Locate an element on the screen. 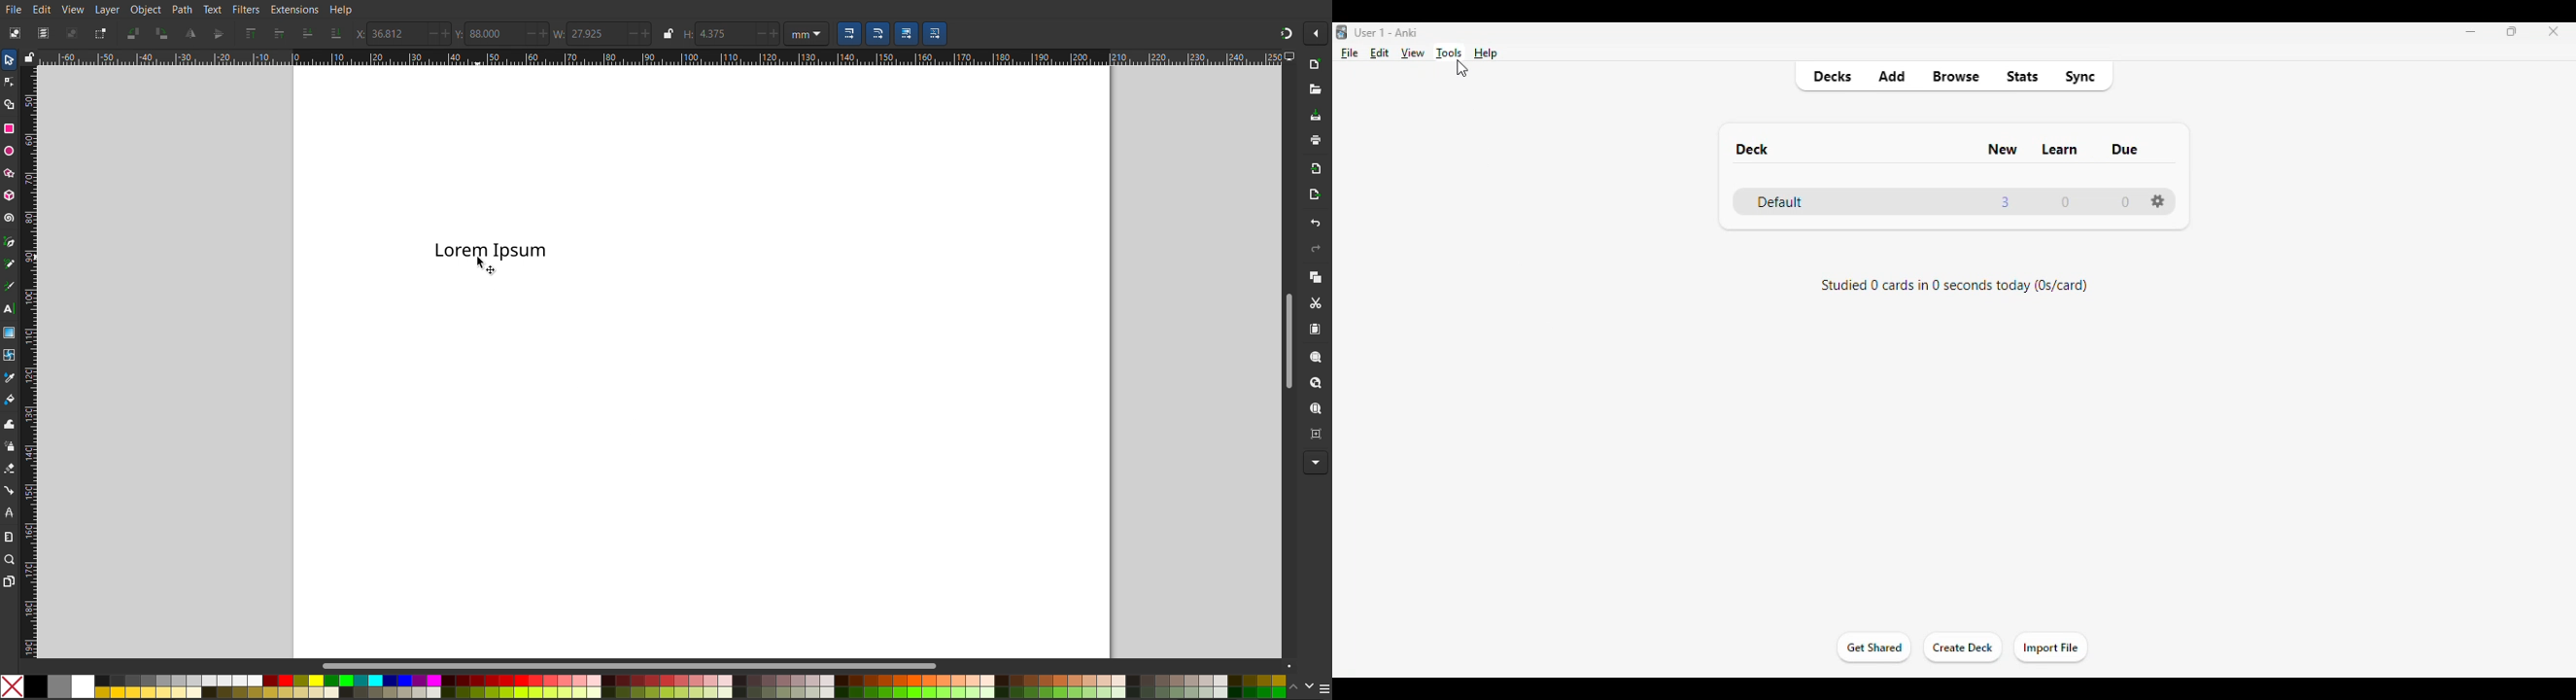  Open is located at coordinates (1315, 88).